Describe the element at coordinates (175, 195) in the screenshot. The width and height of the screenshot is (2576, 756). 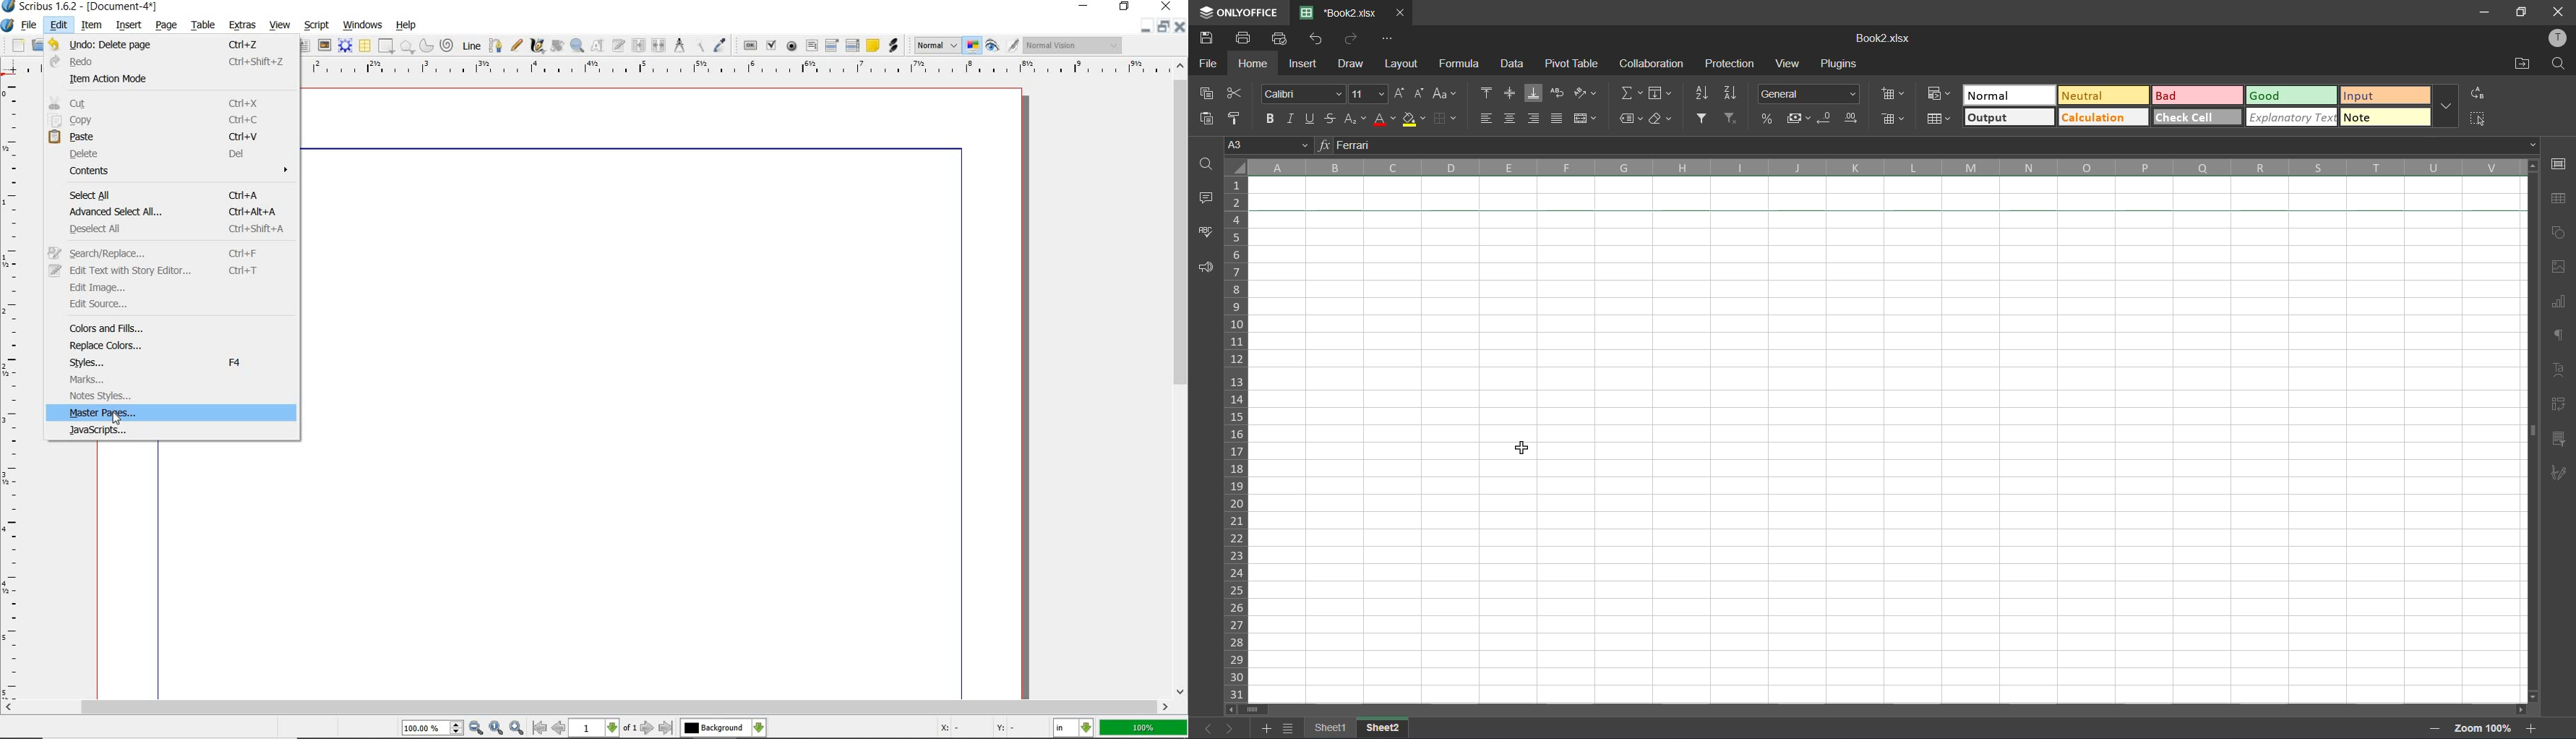
I see `select all` at that location.